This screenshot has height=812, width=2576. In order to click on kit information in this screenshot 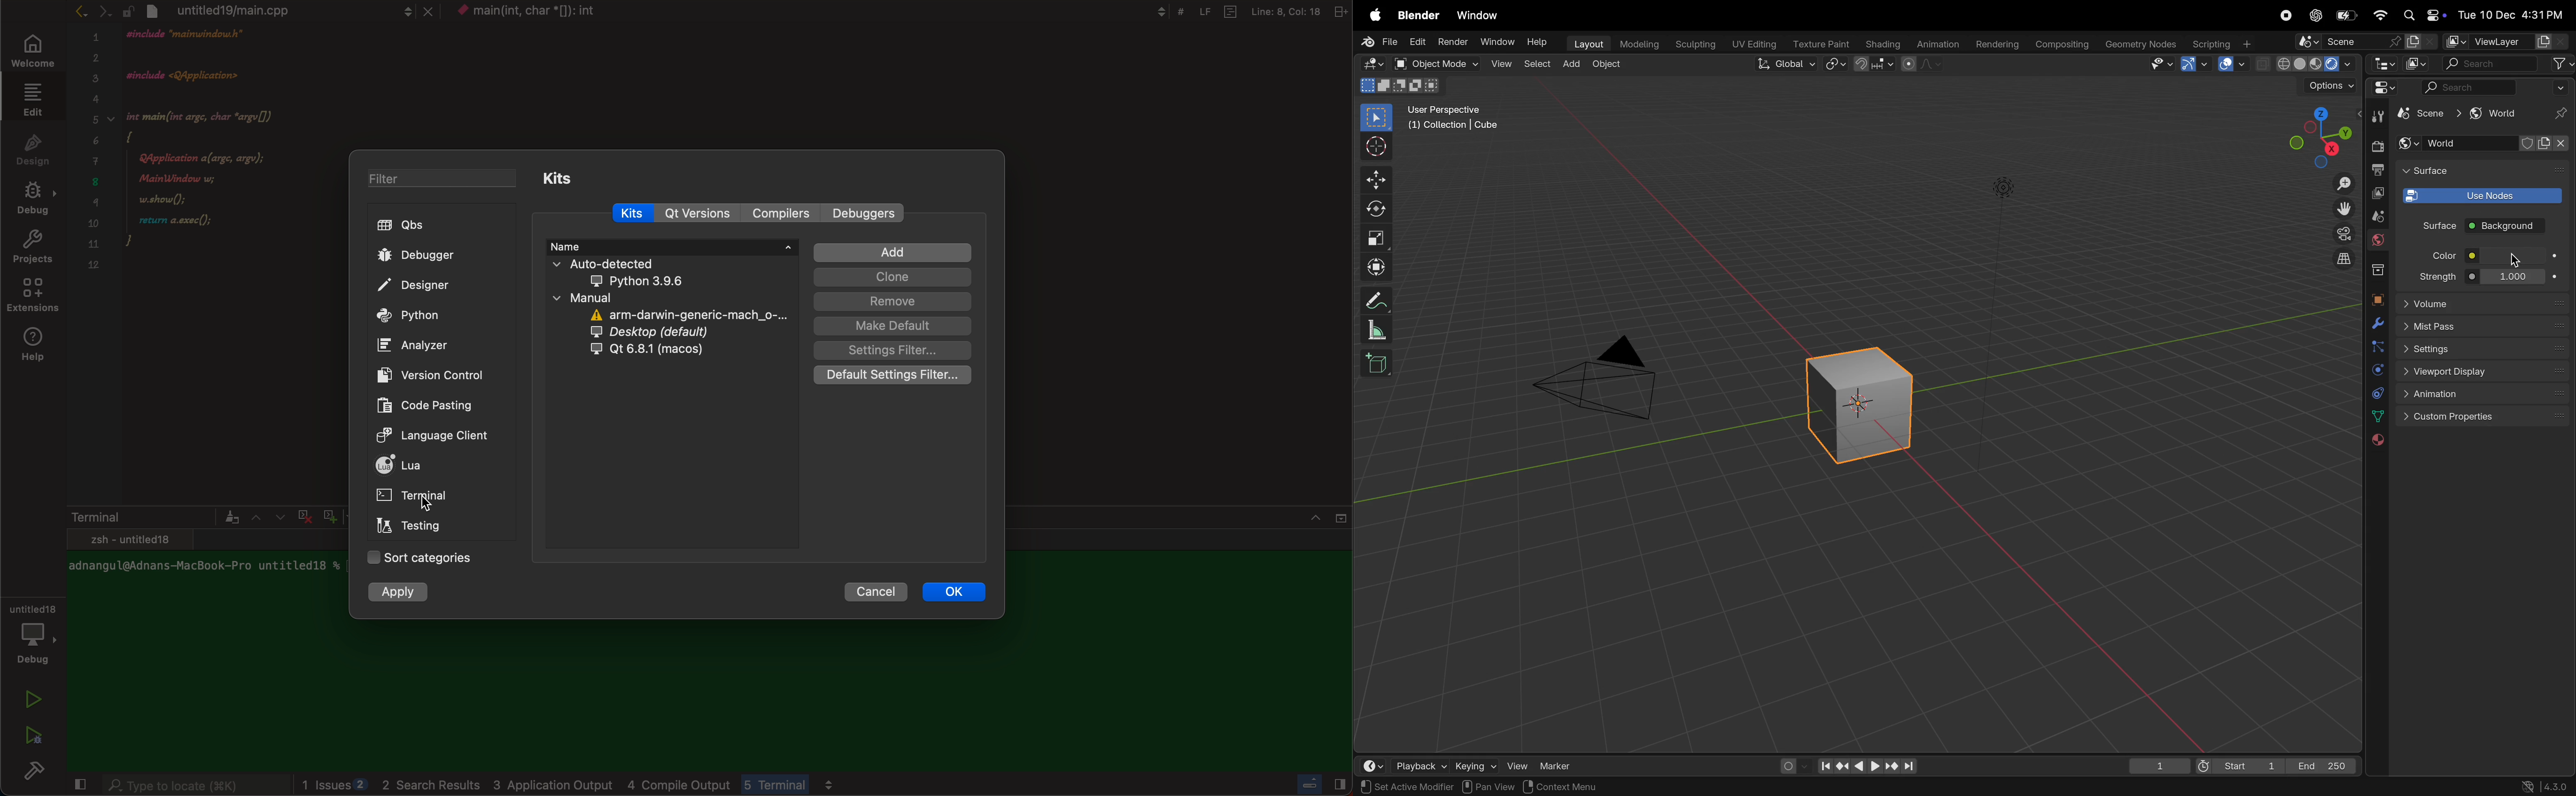, I will do `click(677, 303)`.